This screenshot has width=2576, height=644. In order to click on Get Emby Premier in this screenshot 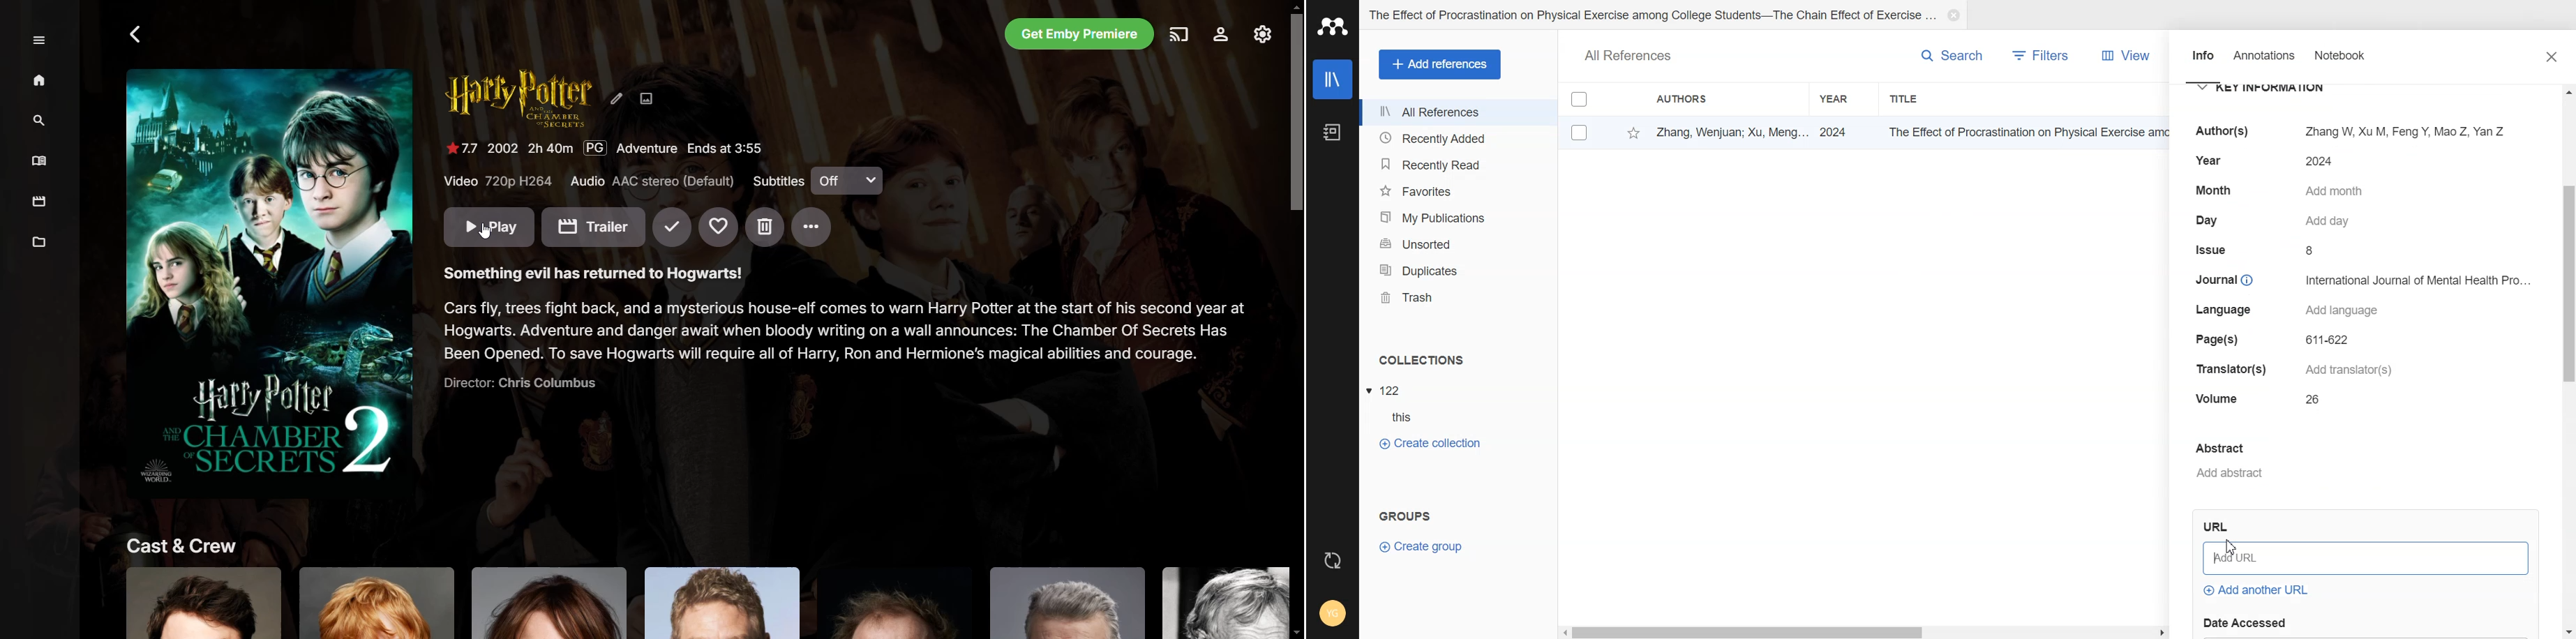, I will do `click(1081, 33)`.